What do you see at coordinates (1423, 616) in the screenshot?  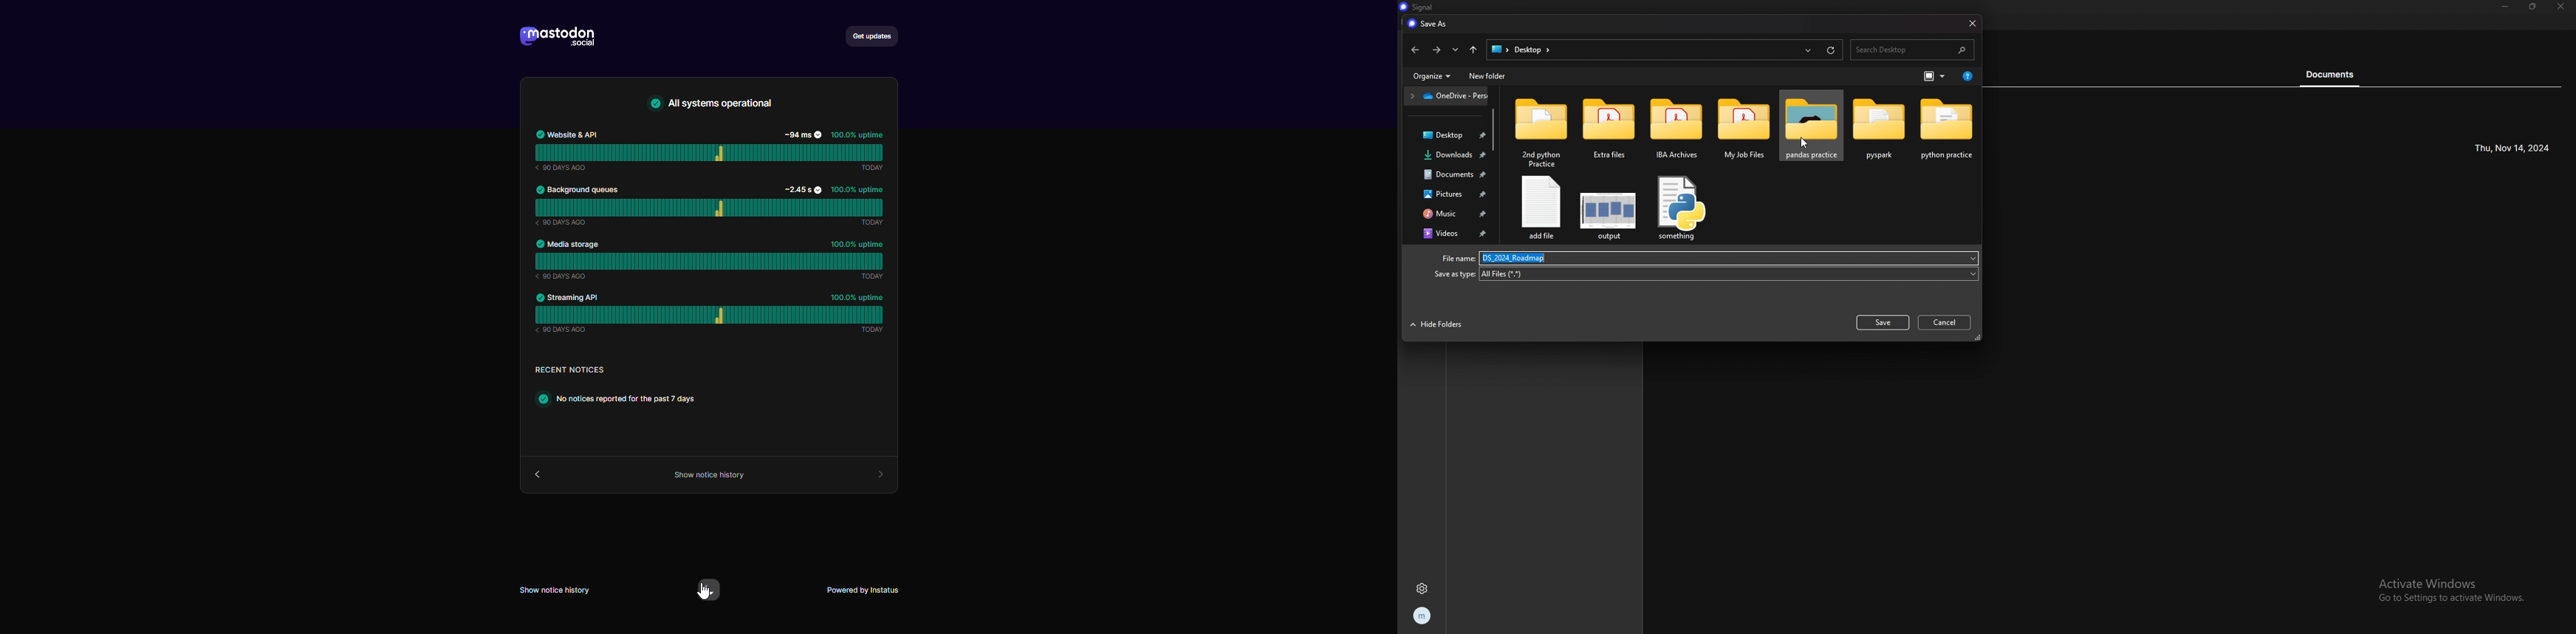 I see `profile` at bounding box center [1423, 616].